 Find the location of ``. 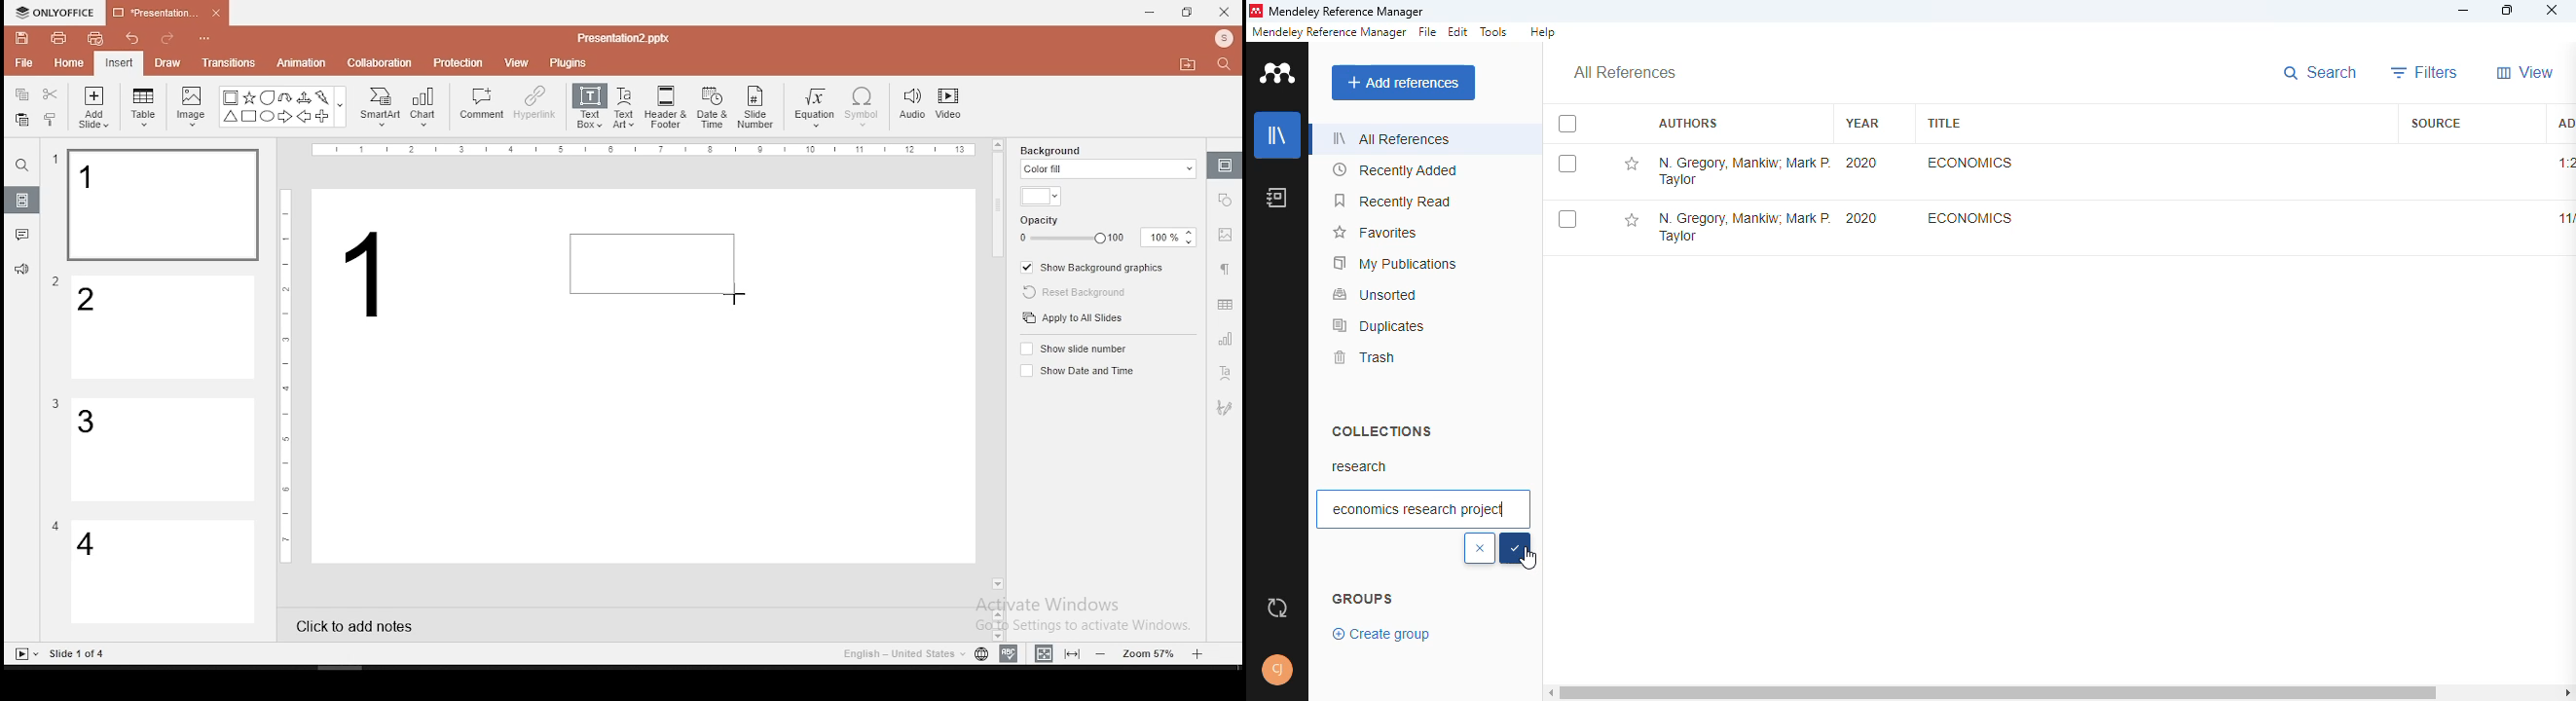

 is located at coordinates (647, 151).